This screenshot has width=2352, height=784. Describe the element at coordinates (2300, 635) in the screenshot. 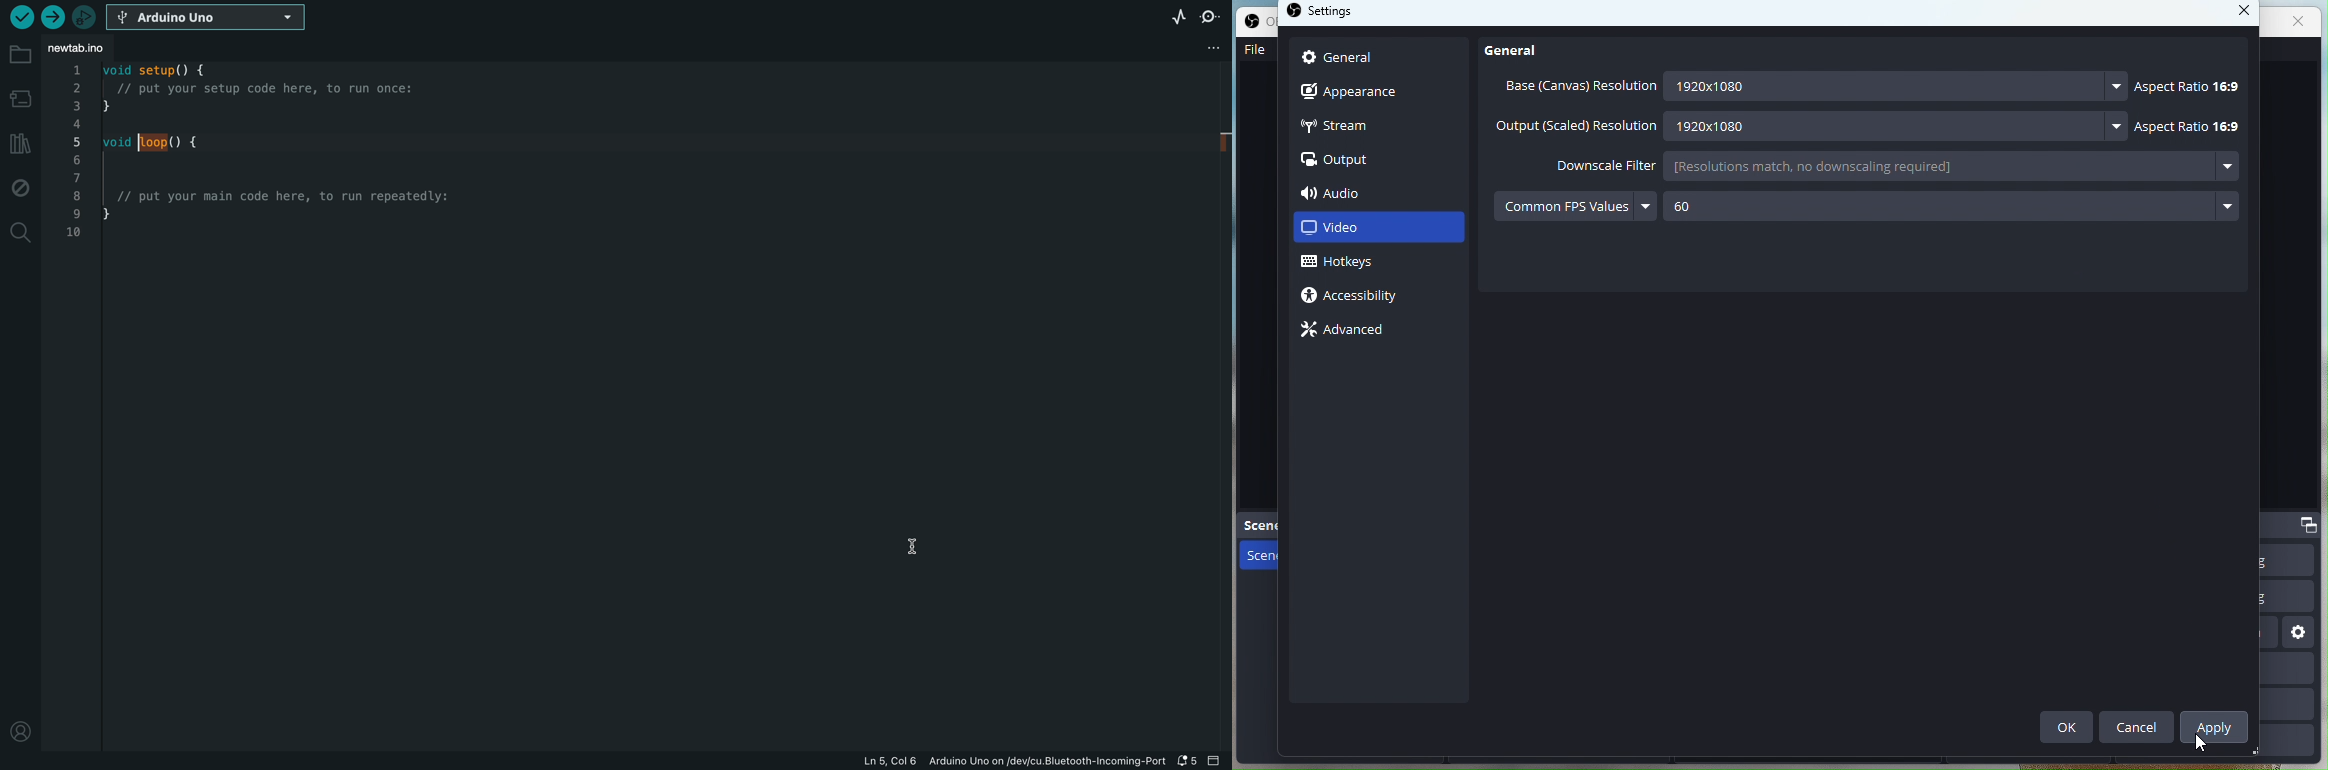

I see `settings` at that location.